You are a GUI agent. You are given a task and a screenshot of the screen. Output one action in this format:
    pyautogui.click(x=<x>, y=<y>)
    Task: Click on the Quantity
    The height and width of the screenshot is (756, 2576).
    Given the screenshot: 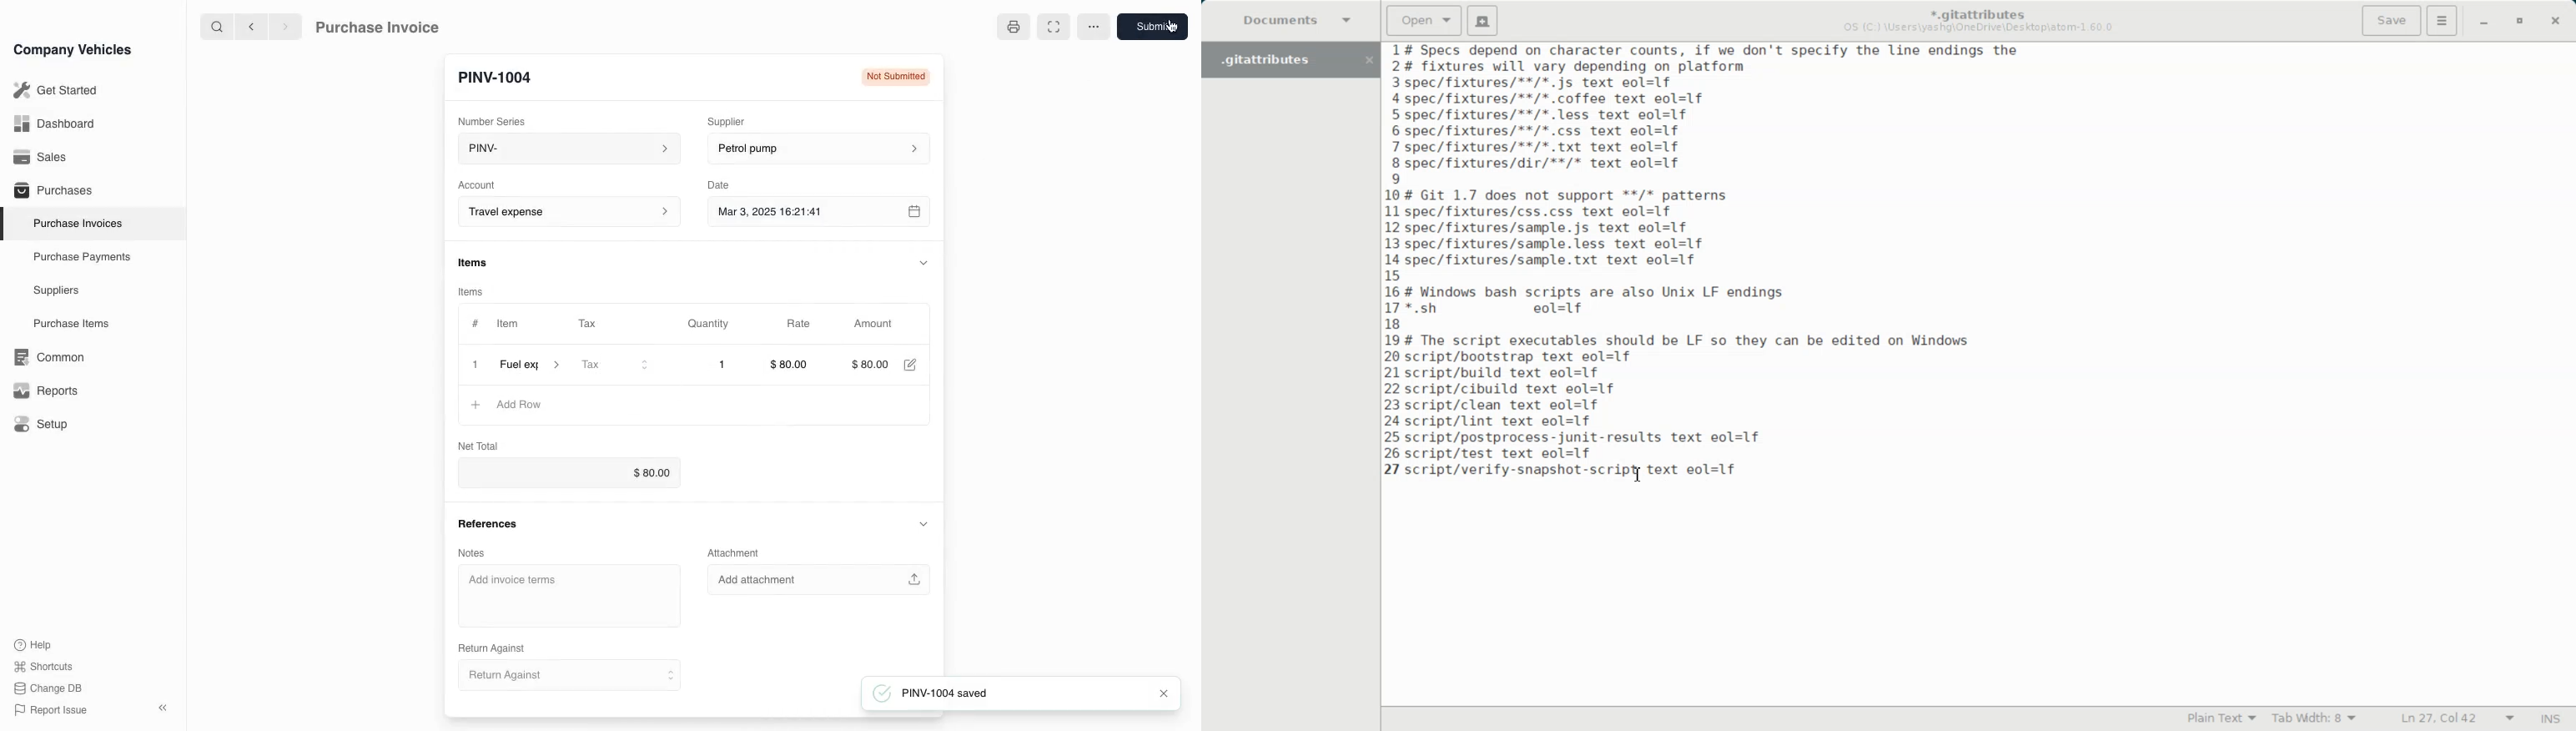 What is the action you would take?
    pyautogui.click(x=711, y=324)
    